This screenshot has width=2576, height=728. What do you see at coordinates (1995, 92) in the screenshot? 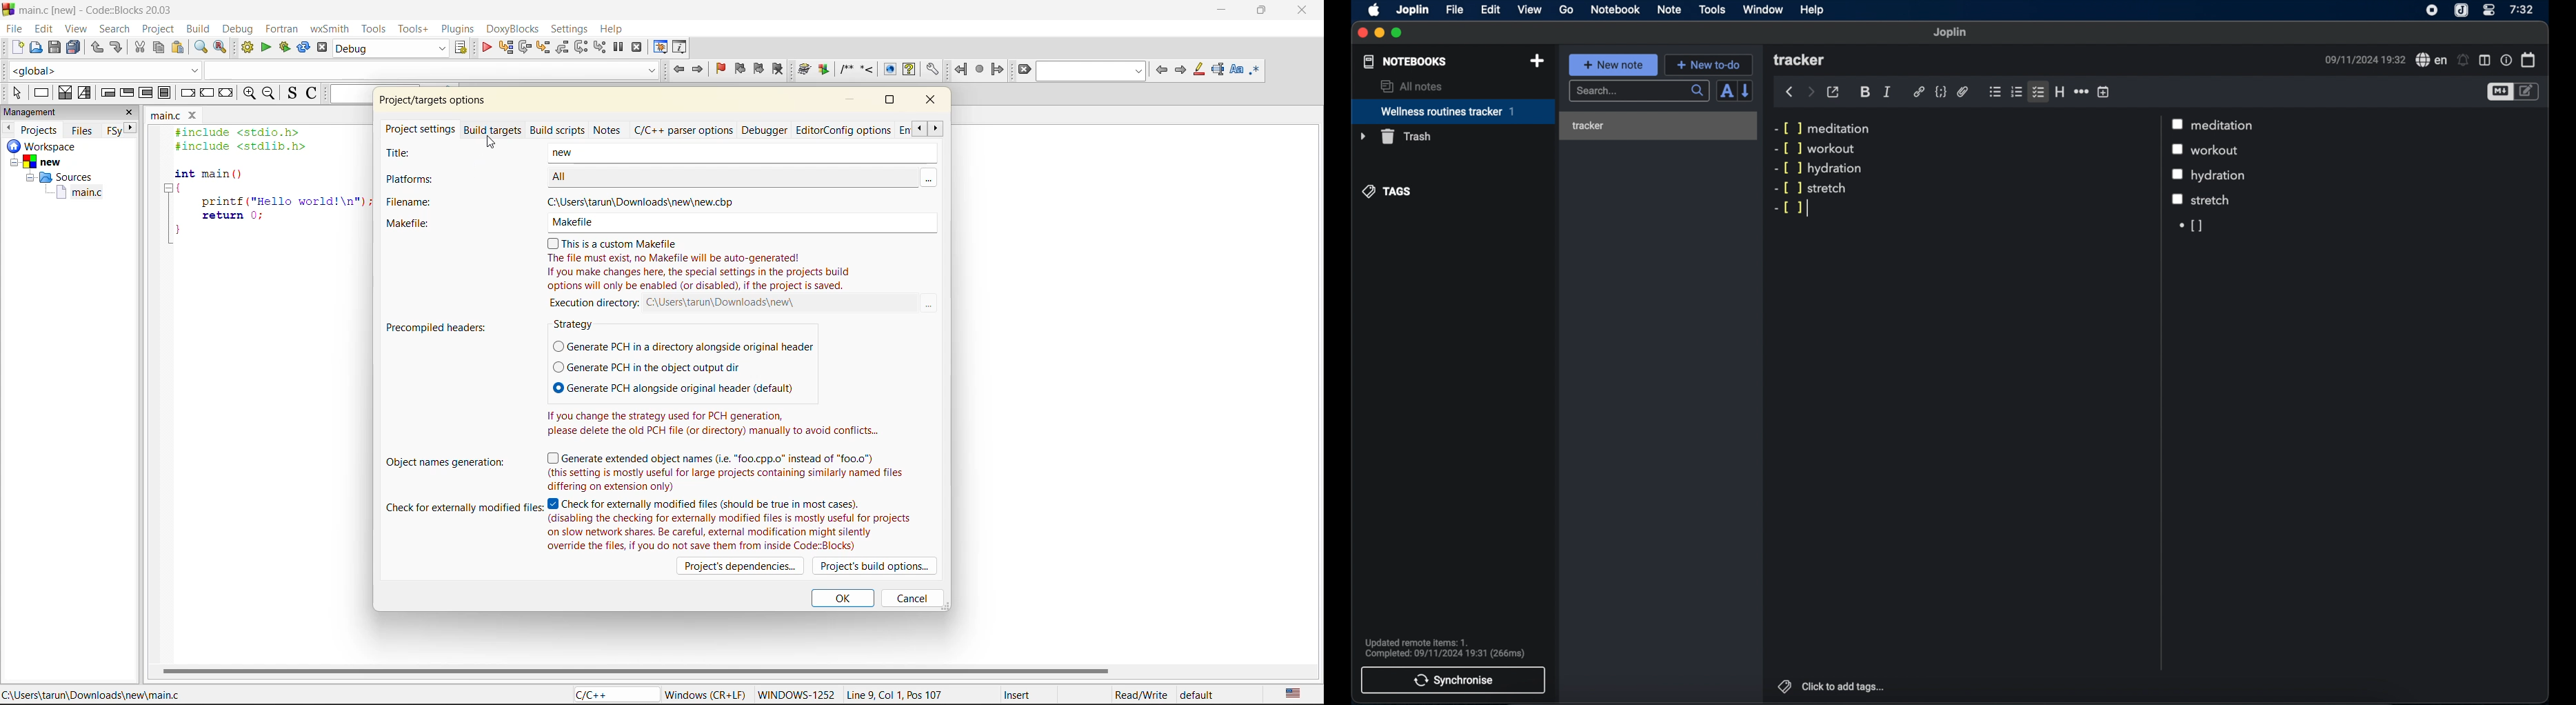
I see `bulleted list` at bounding box center [1995, 92].